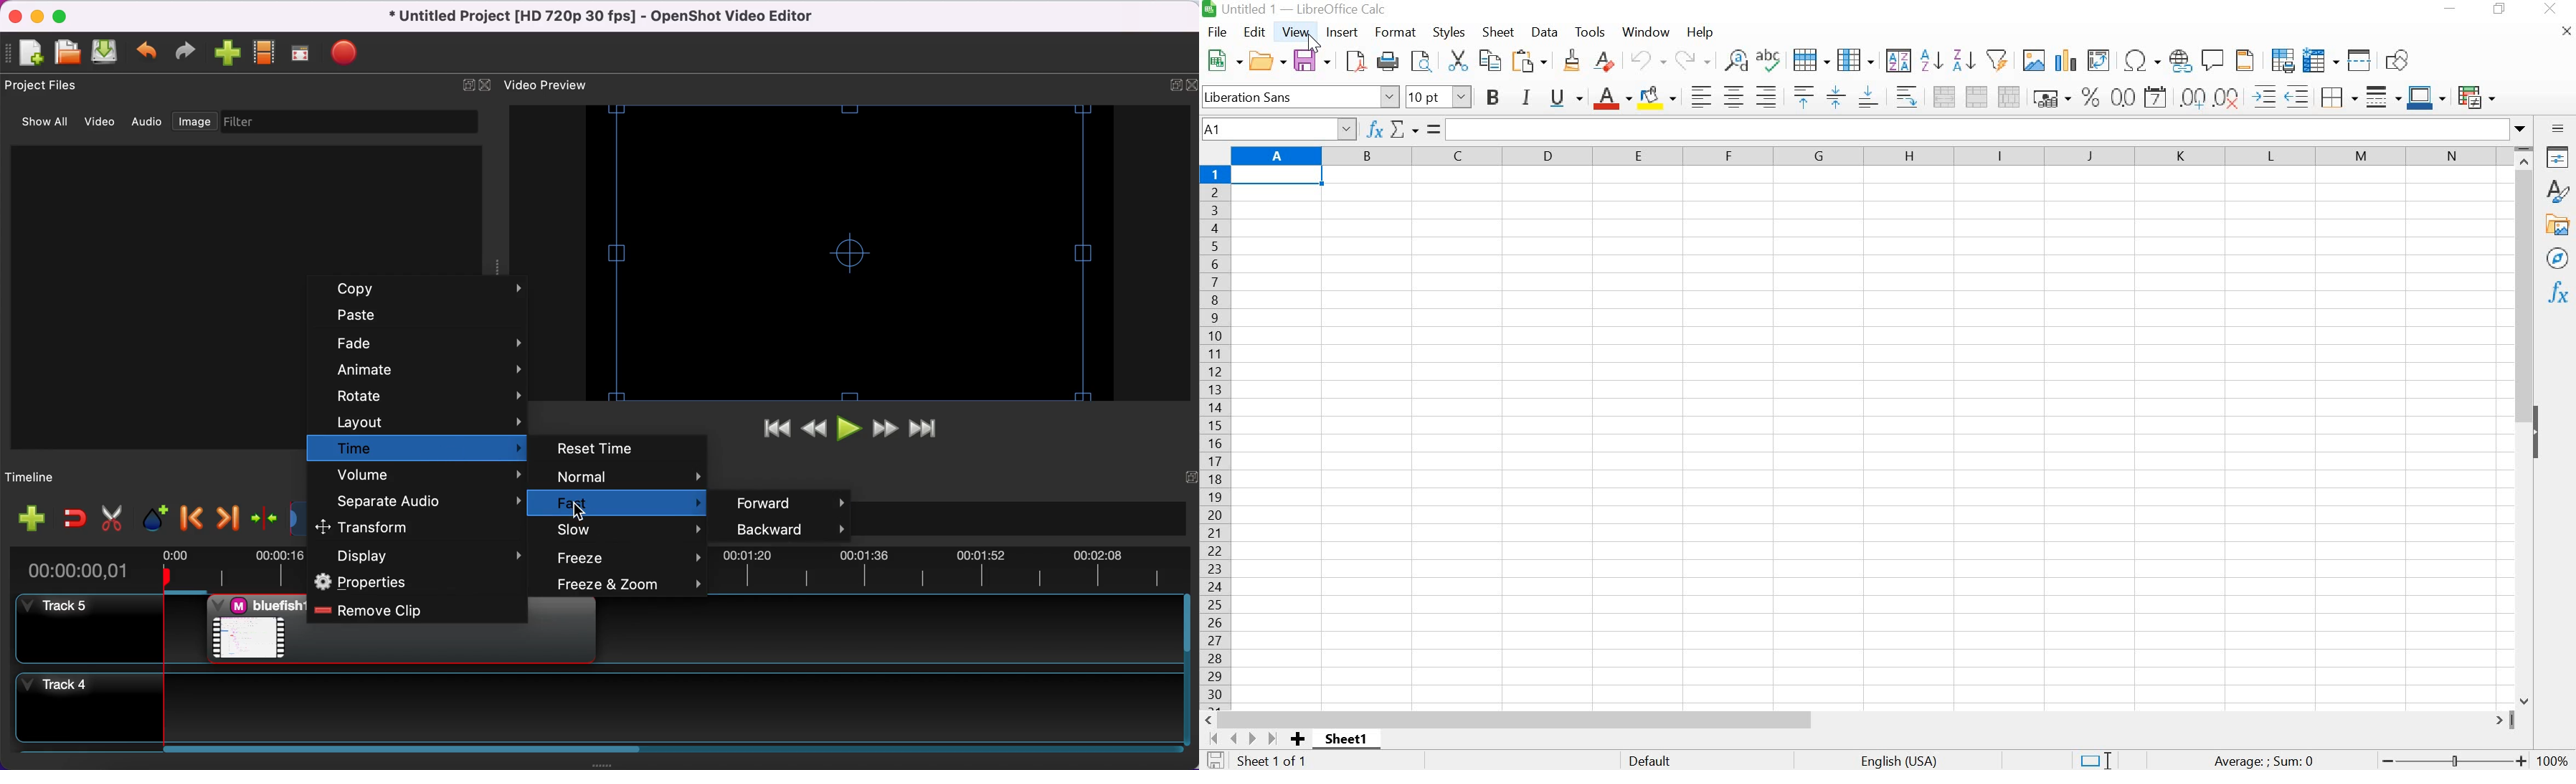 Image resolution: width=2576 pixels, height=784 pixels. Describe the element at coordinates (1689, 759) in the screenshot. I see `DEFAULT` at that location.